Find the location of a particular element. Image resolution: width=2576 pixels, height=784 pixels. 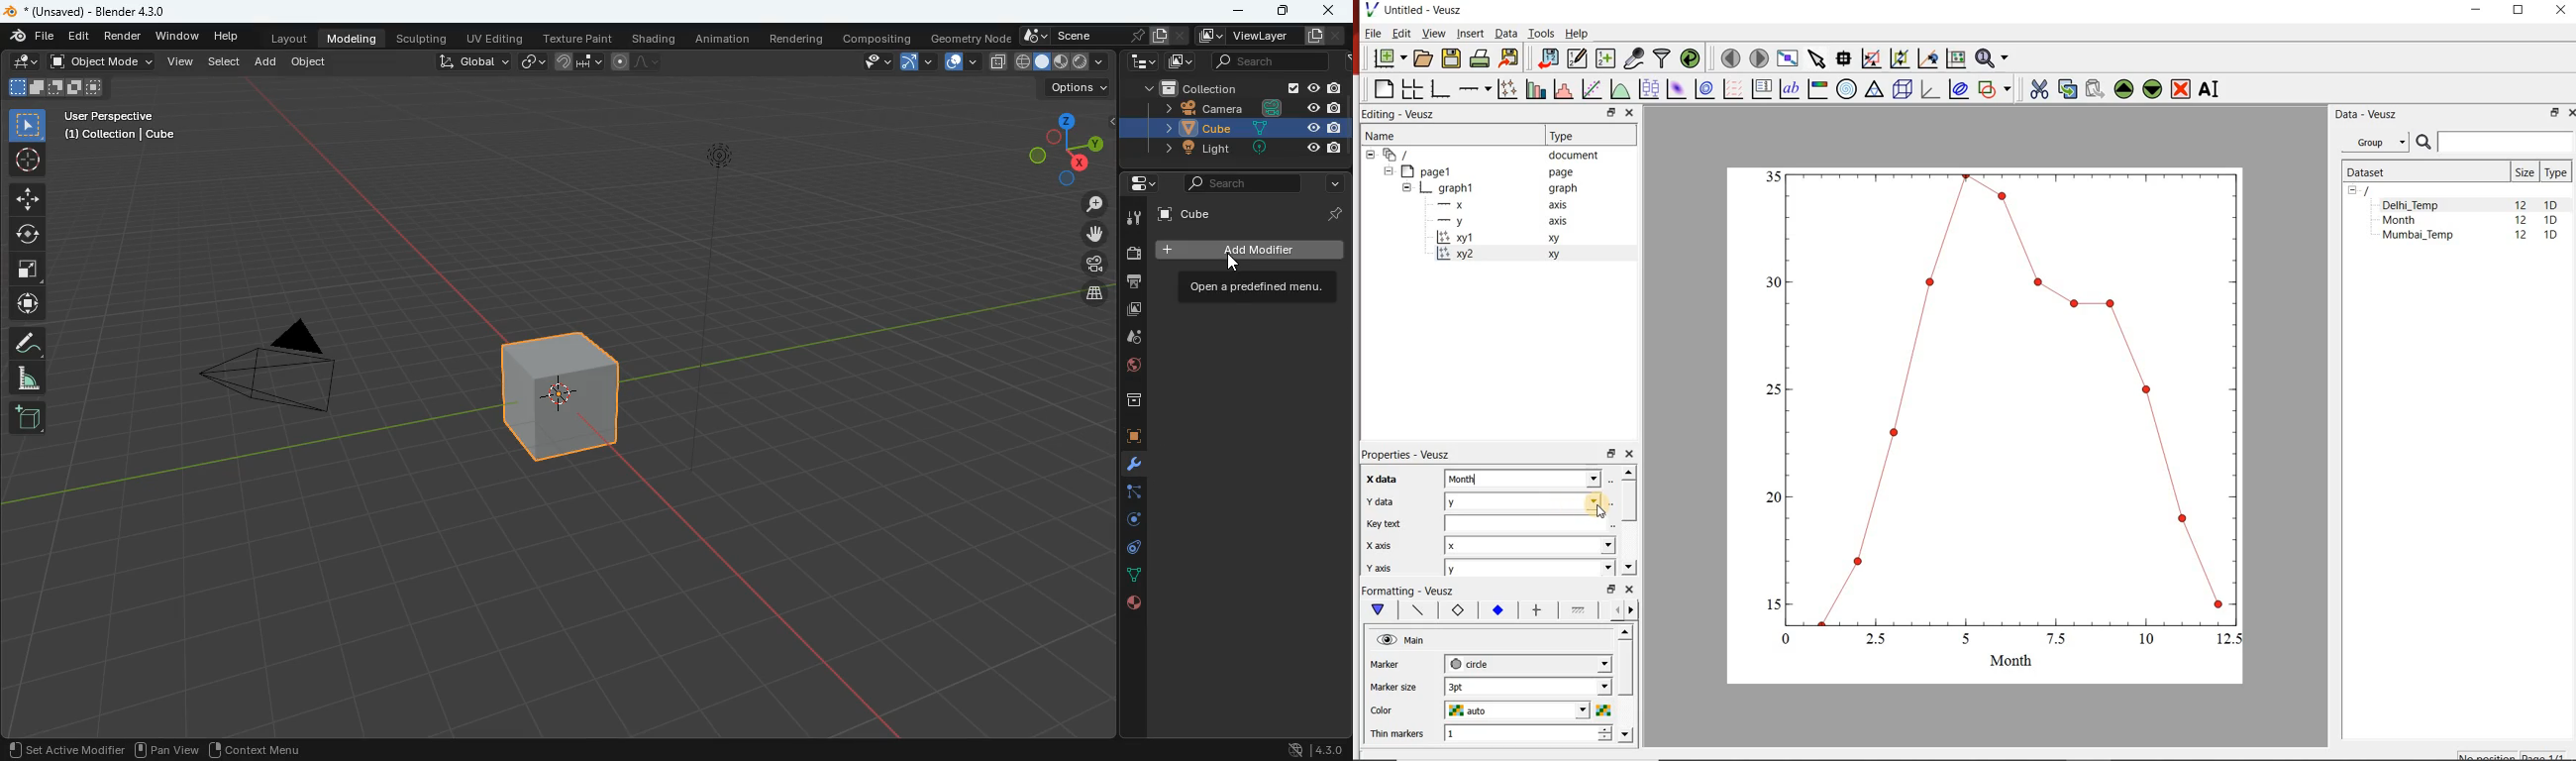

restore is located at coordinates (1612, 112).